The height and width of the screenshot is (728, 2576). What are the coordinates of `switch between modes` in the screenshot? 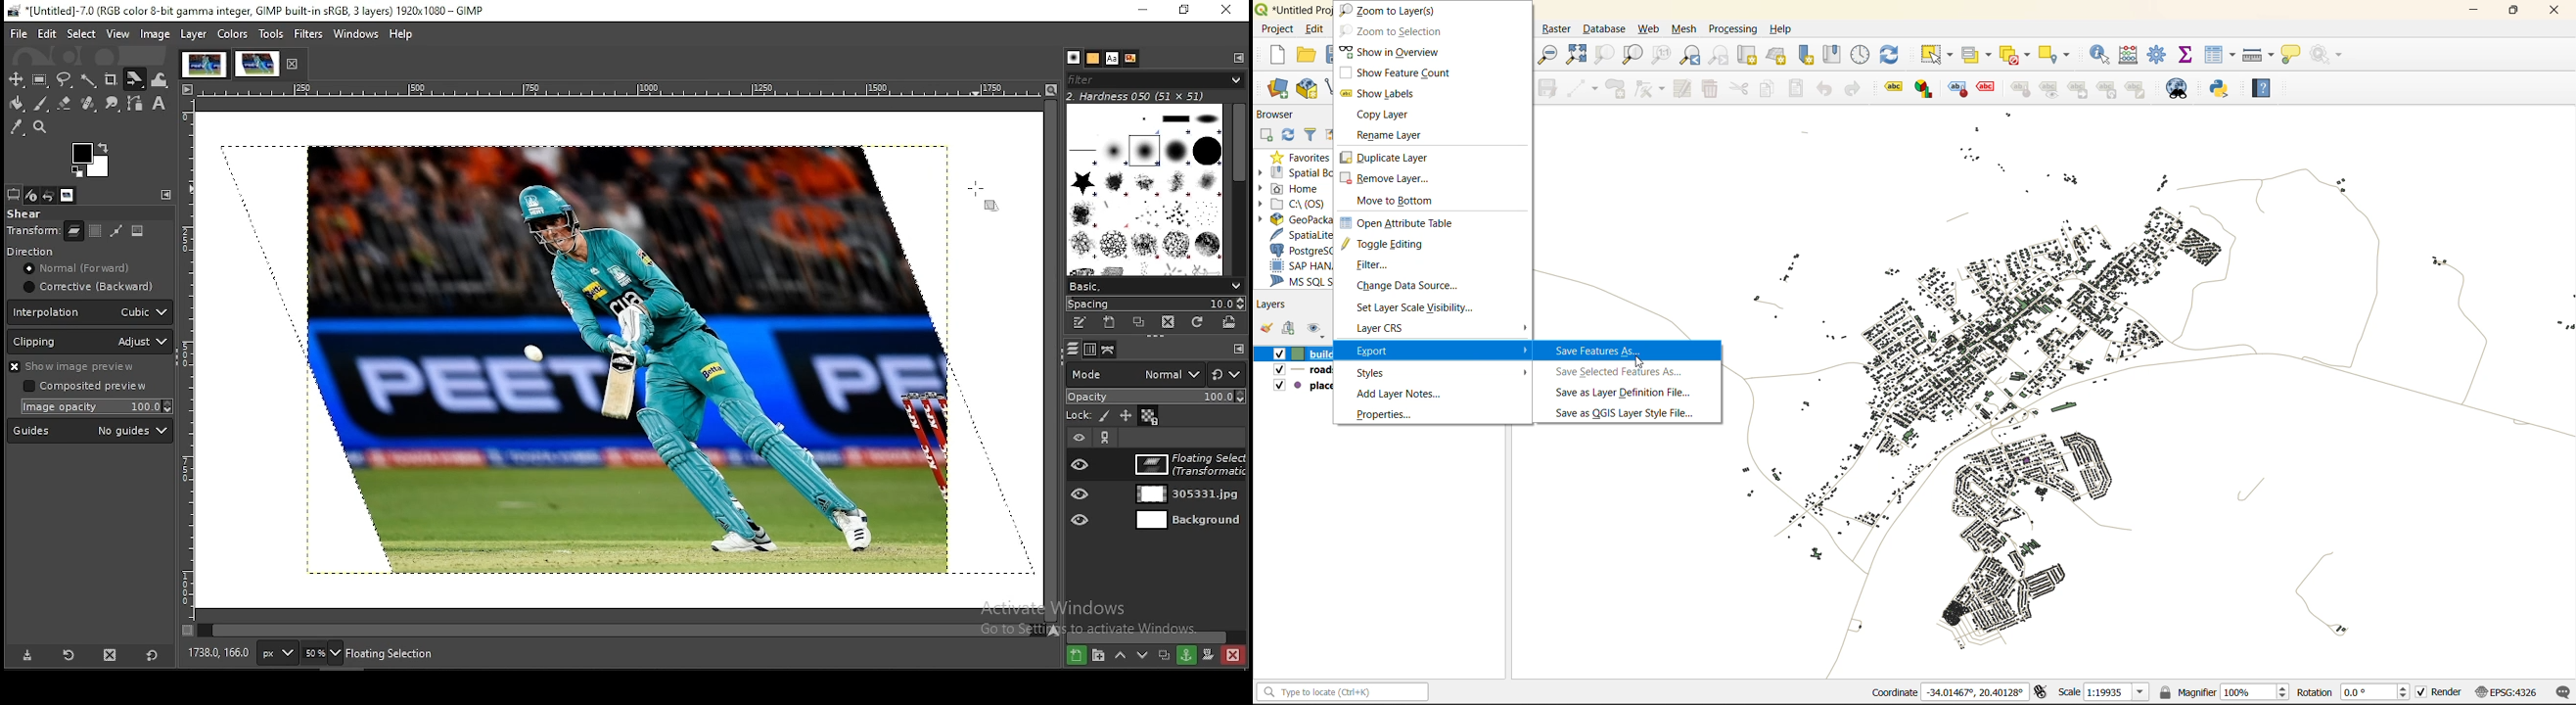 It's located at (1228, 375).